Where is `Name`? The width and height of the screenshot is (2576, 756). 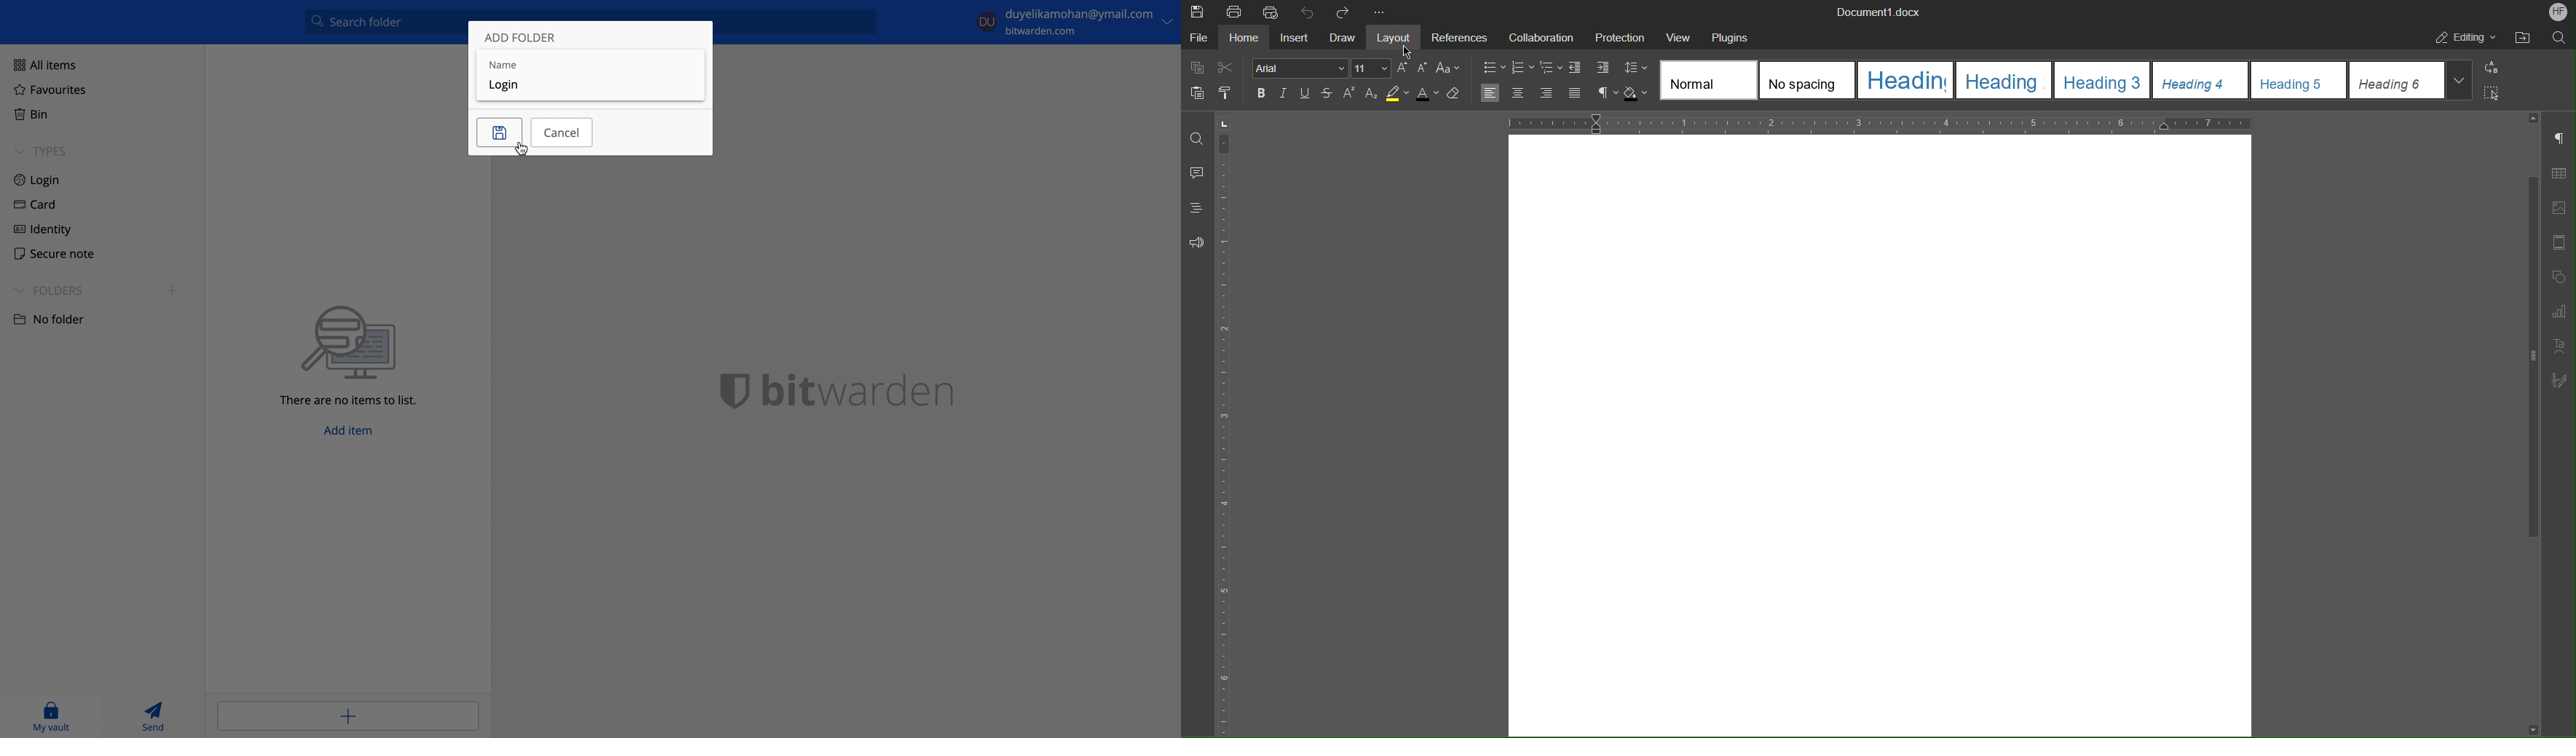 Name is located at coordinates (590, 60).